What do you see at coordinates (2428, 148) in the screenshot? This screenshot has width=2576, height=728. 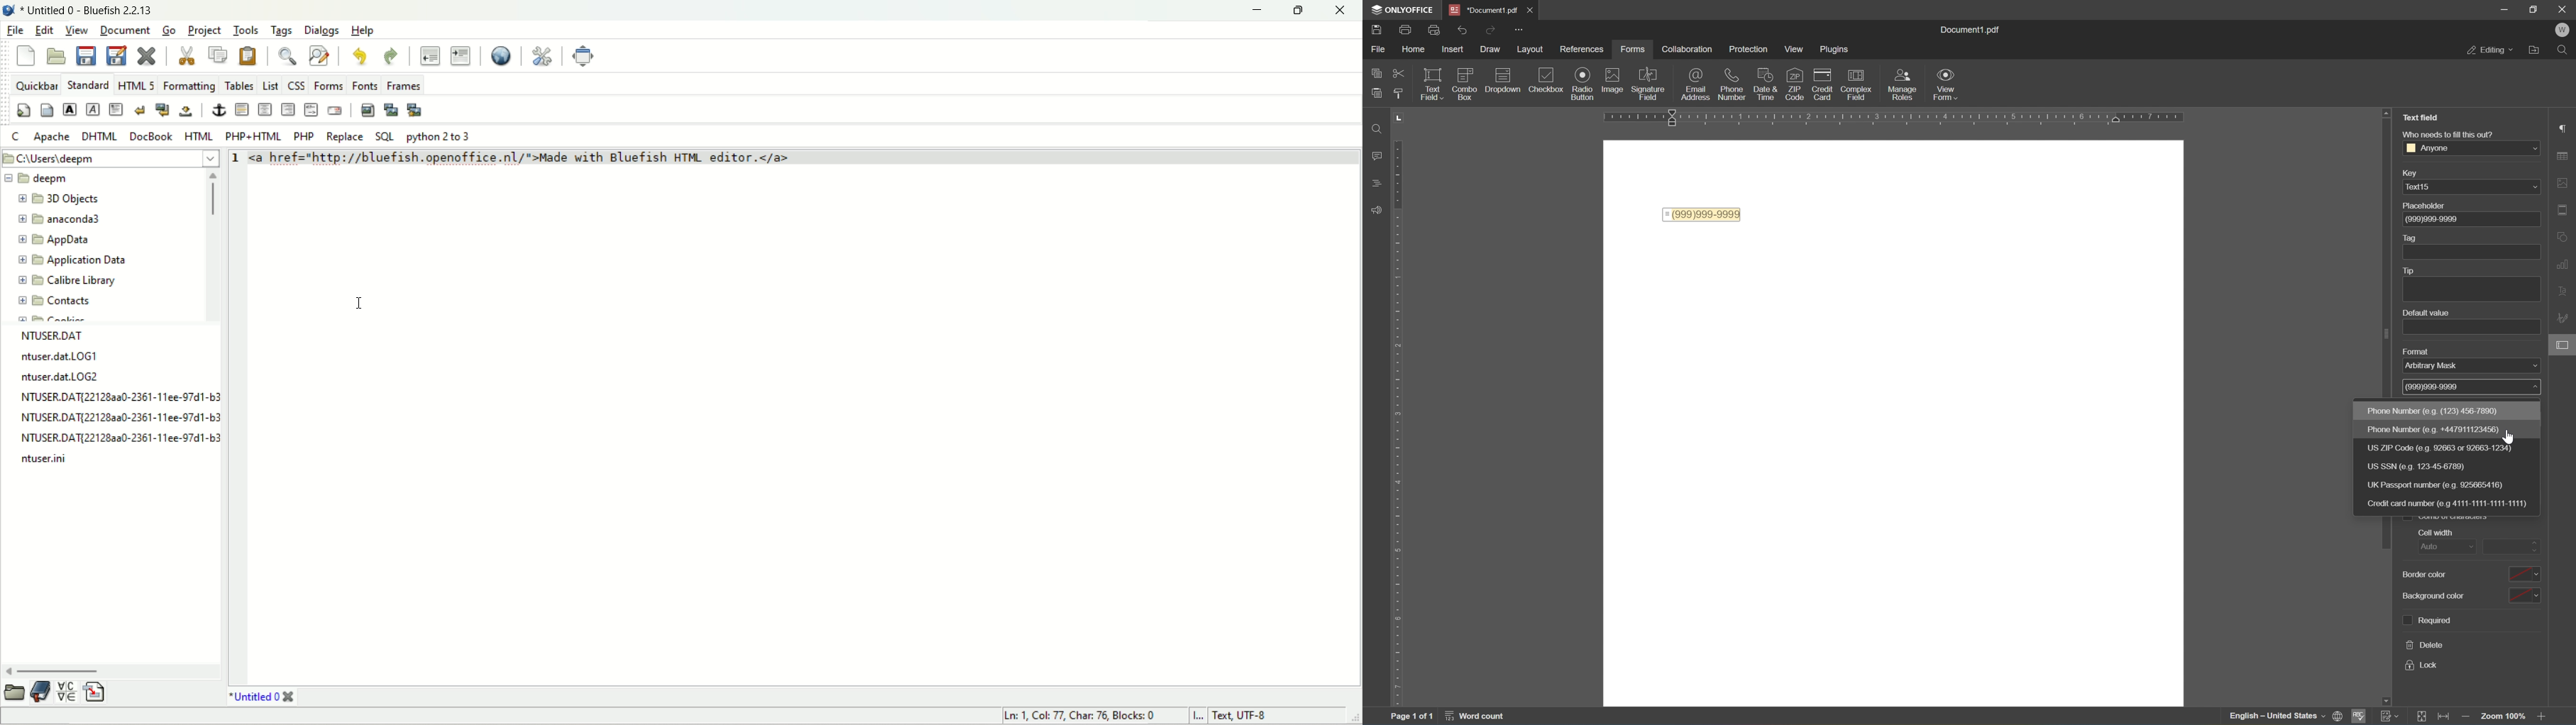 I see `anyone` at bounding box center [2428, 148].